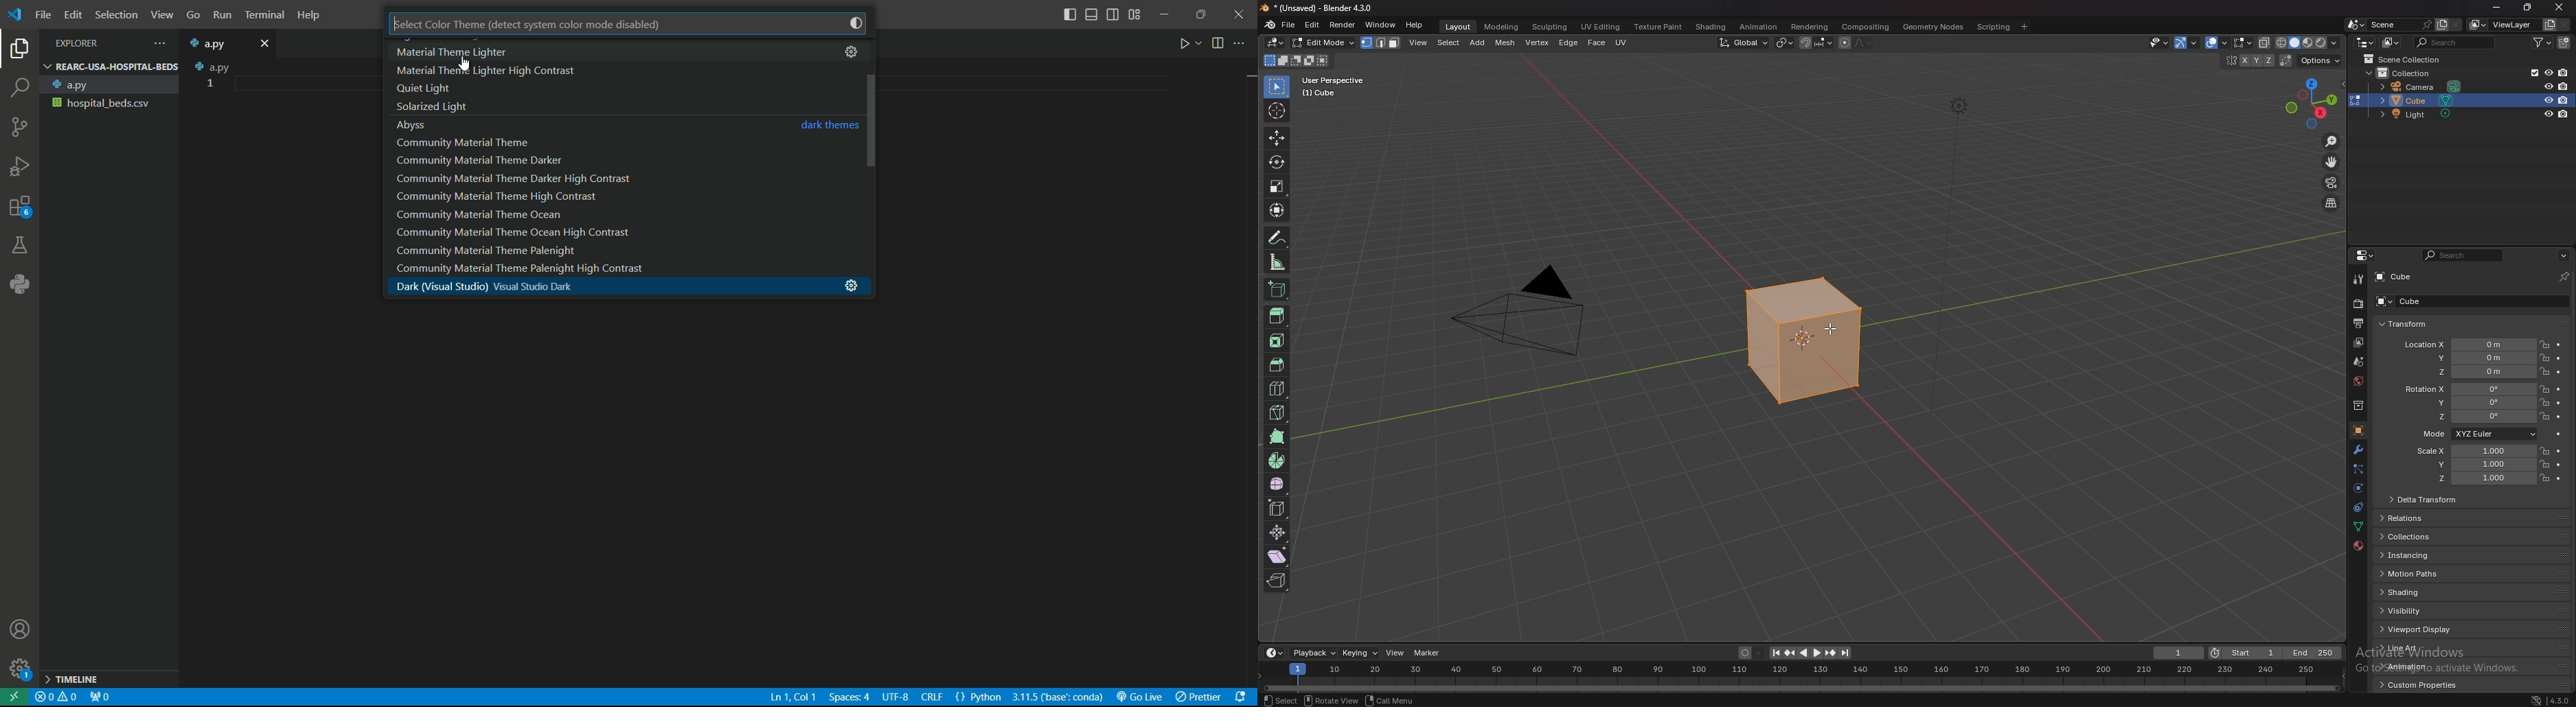  I want to click on annotate, so click(1279, 237).